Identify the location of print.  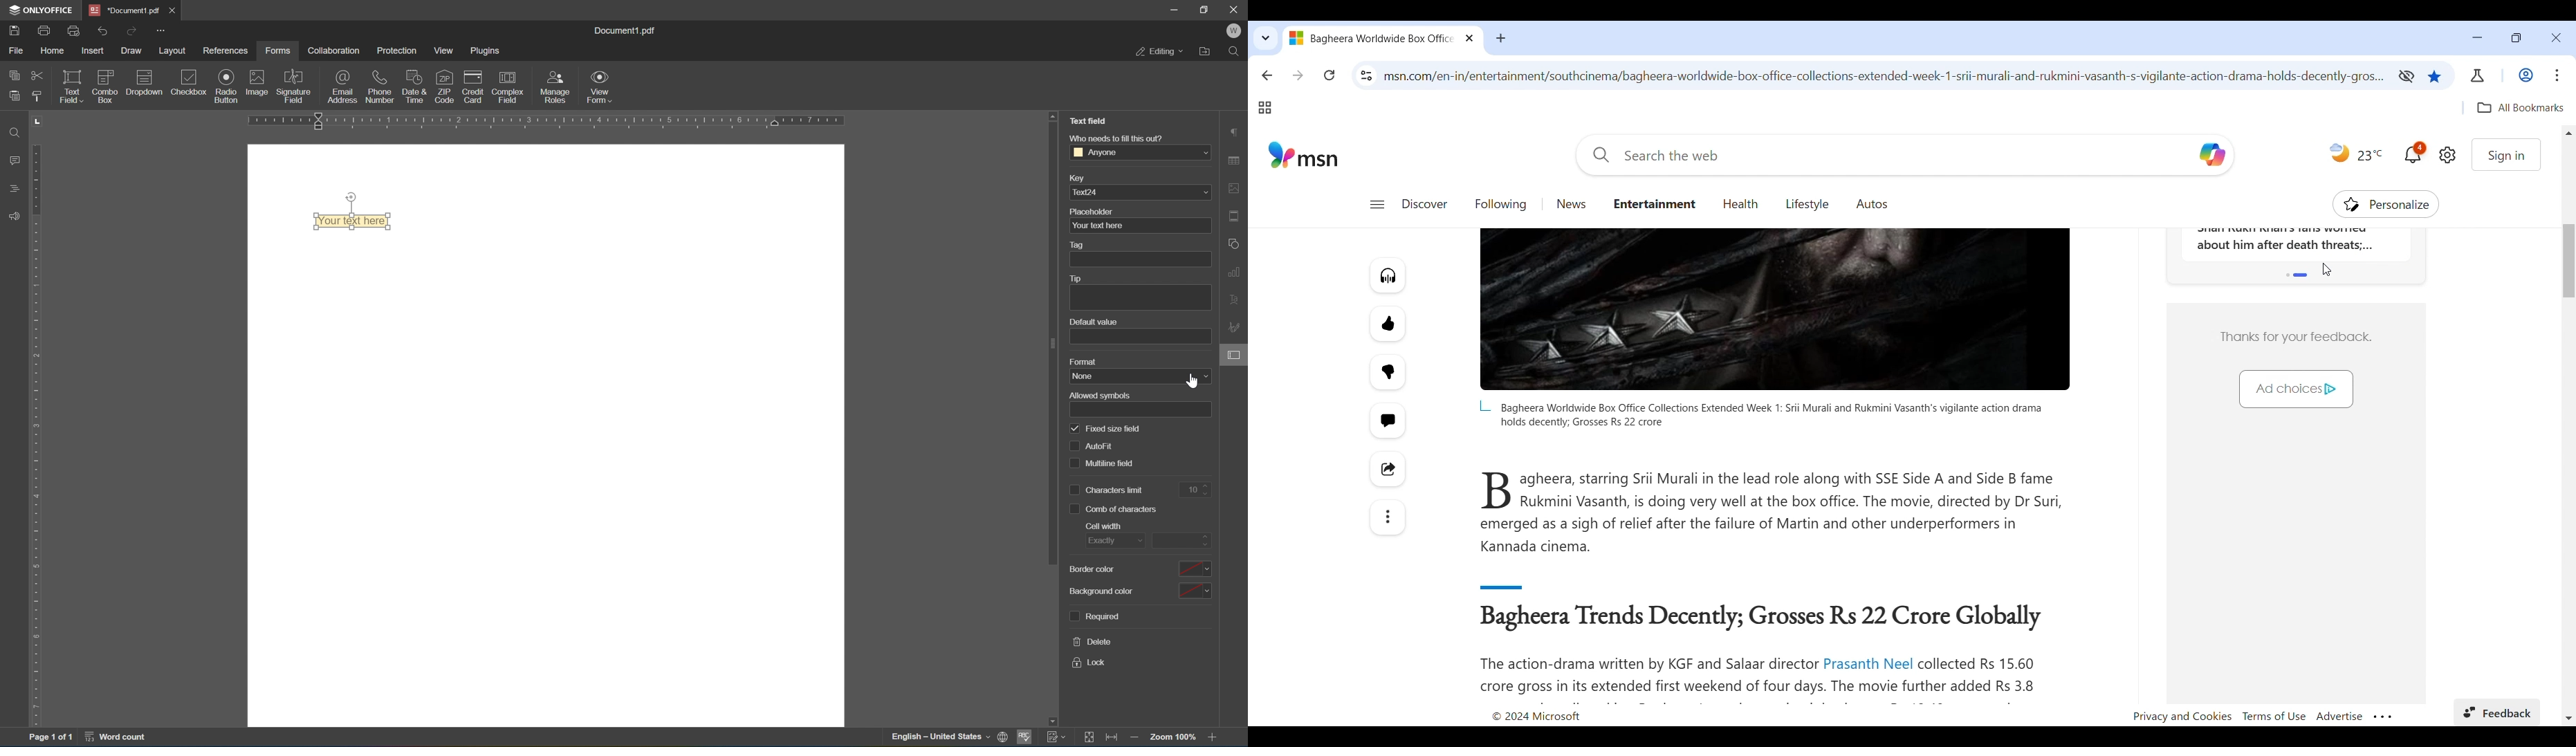
(44, 32).